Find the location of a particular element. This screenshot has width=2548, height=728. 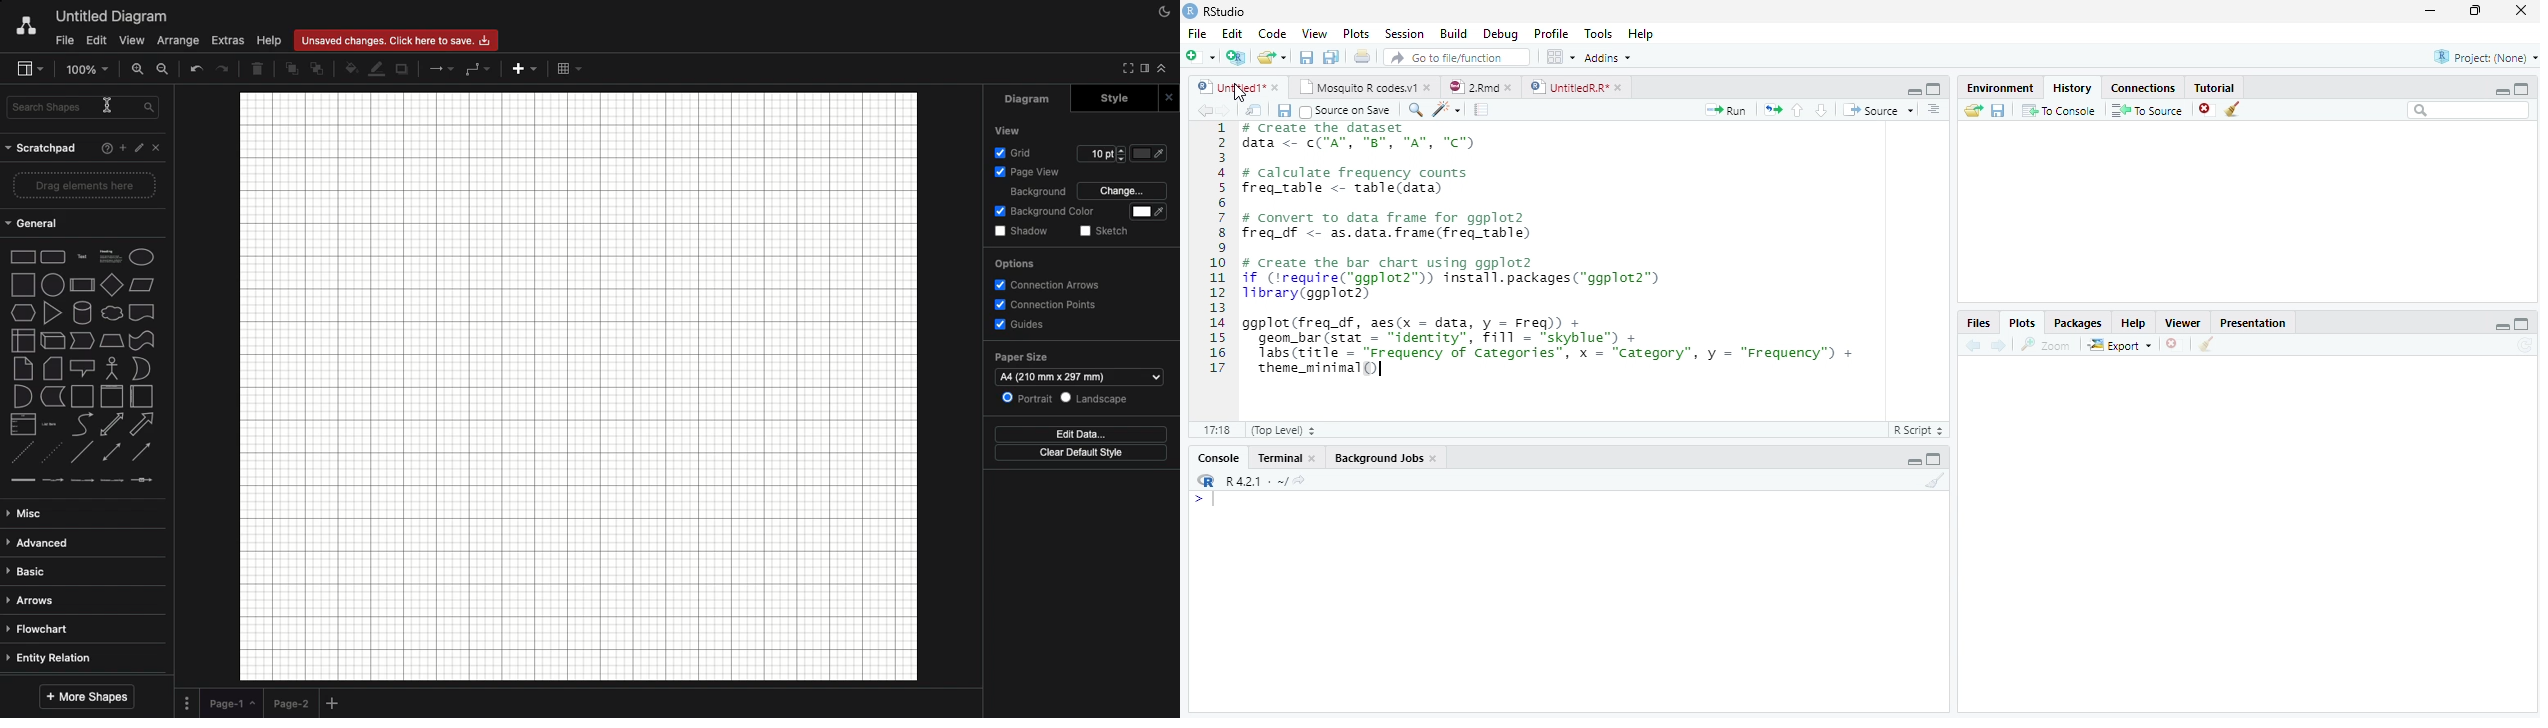

Tutorial is located at coordinates (2215, 87).